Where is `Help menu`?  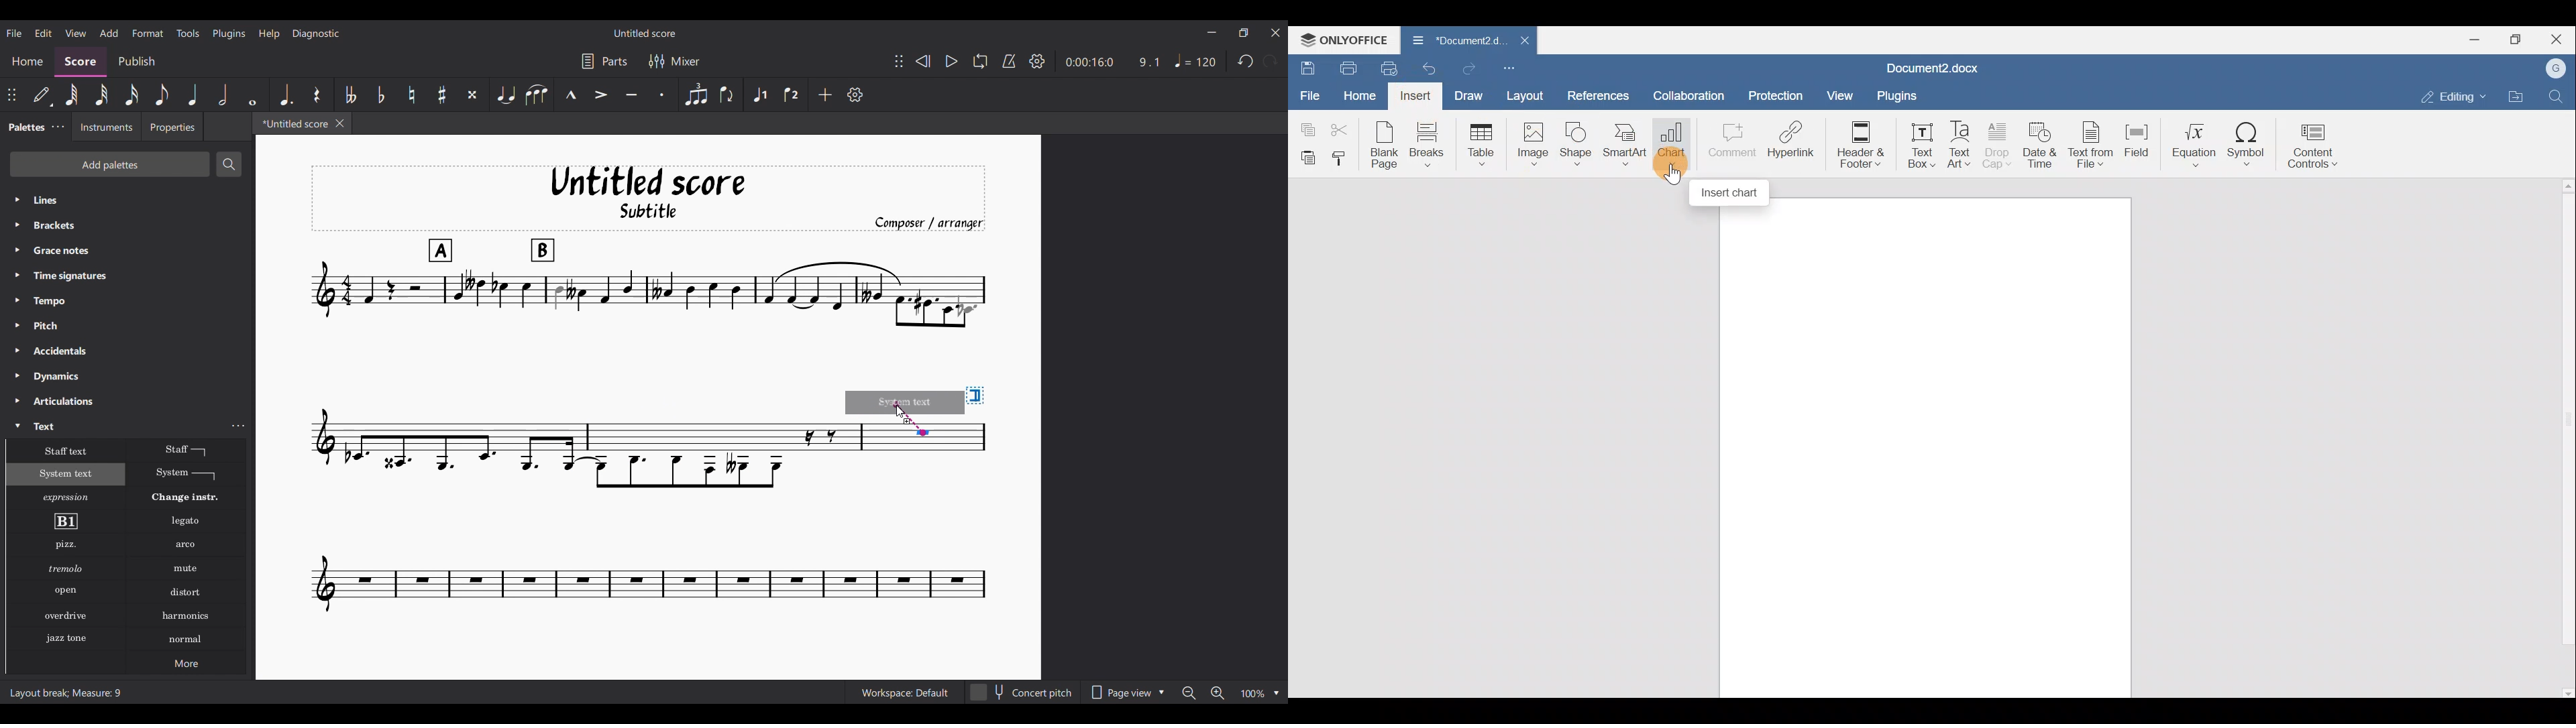 Help menu is located at coordinates (269, 34).